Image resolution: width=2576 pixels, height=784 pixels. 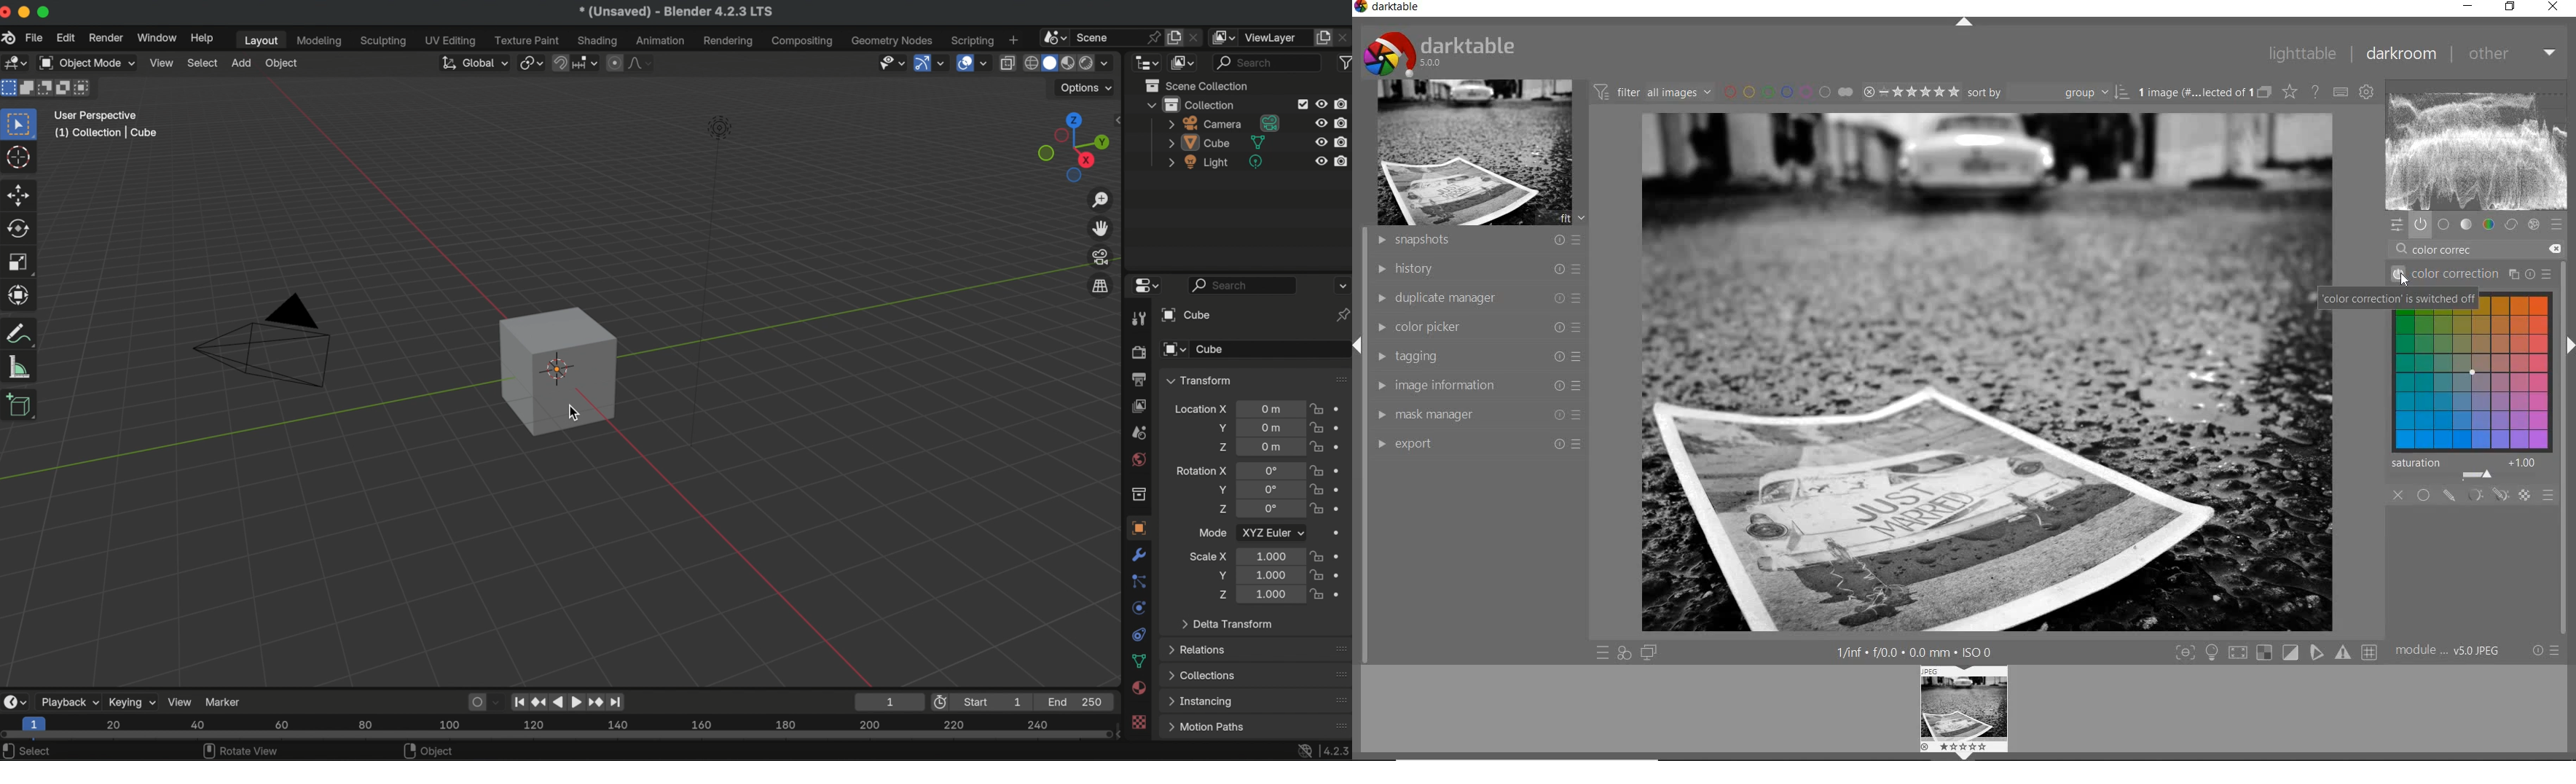 What do you see at coordinates (1341, 593) in the screenshot?
I see `animate property` at bounding box center [1341, 593].